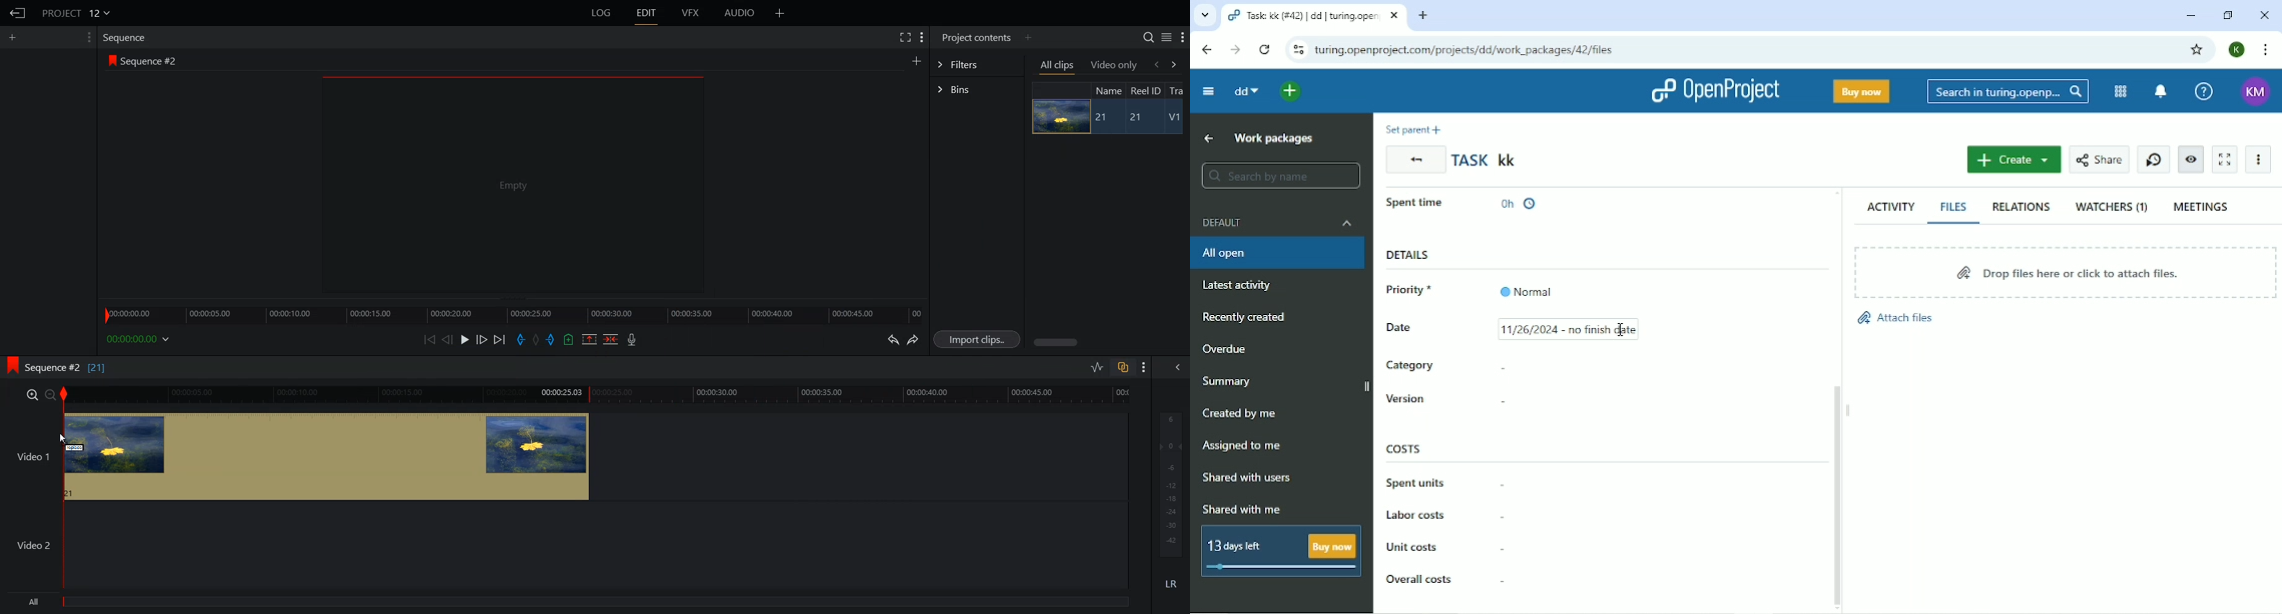  What do you see at coordinates (2160, 93) in the screenshot?
I see `To notification center` at bounding box center [2160, 93].